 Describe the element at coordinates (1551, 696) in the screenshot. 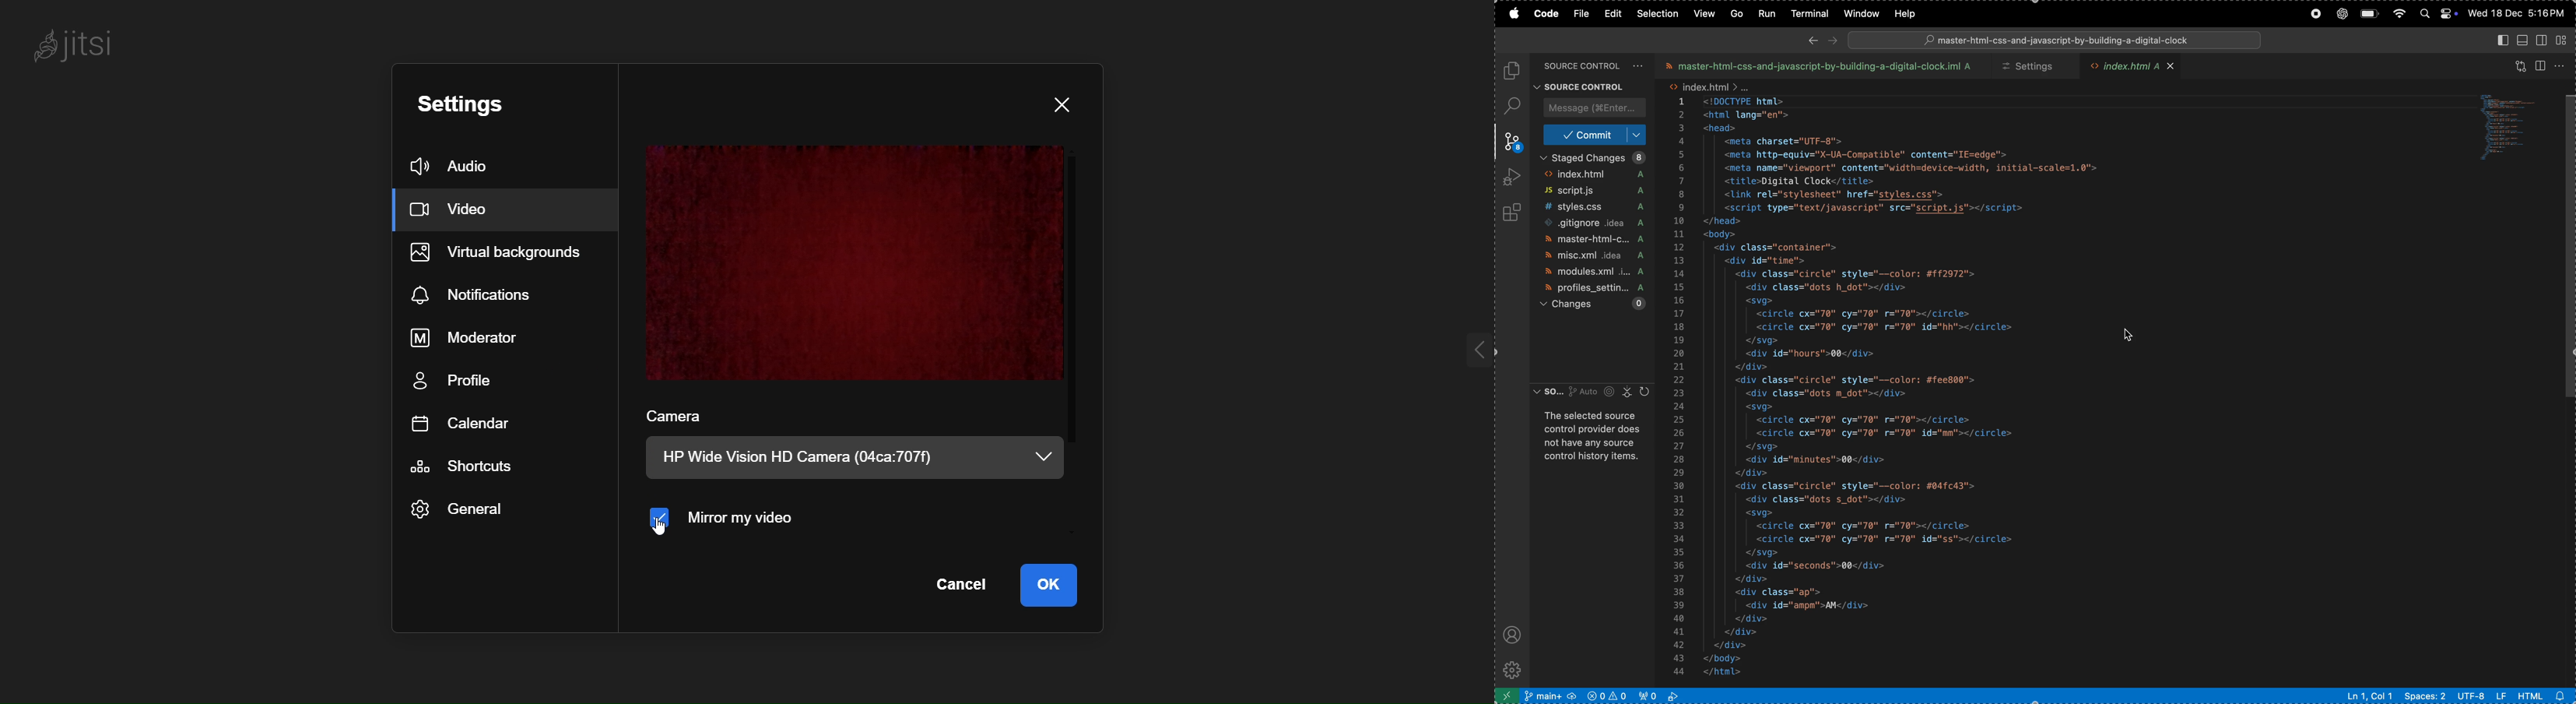

I see `Main` at that location.